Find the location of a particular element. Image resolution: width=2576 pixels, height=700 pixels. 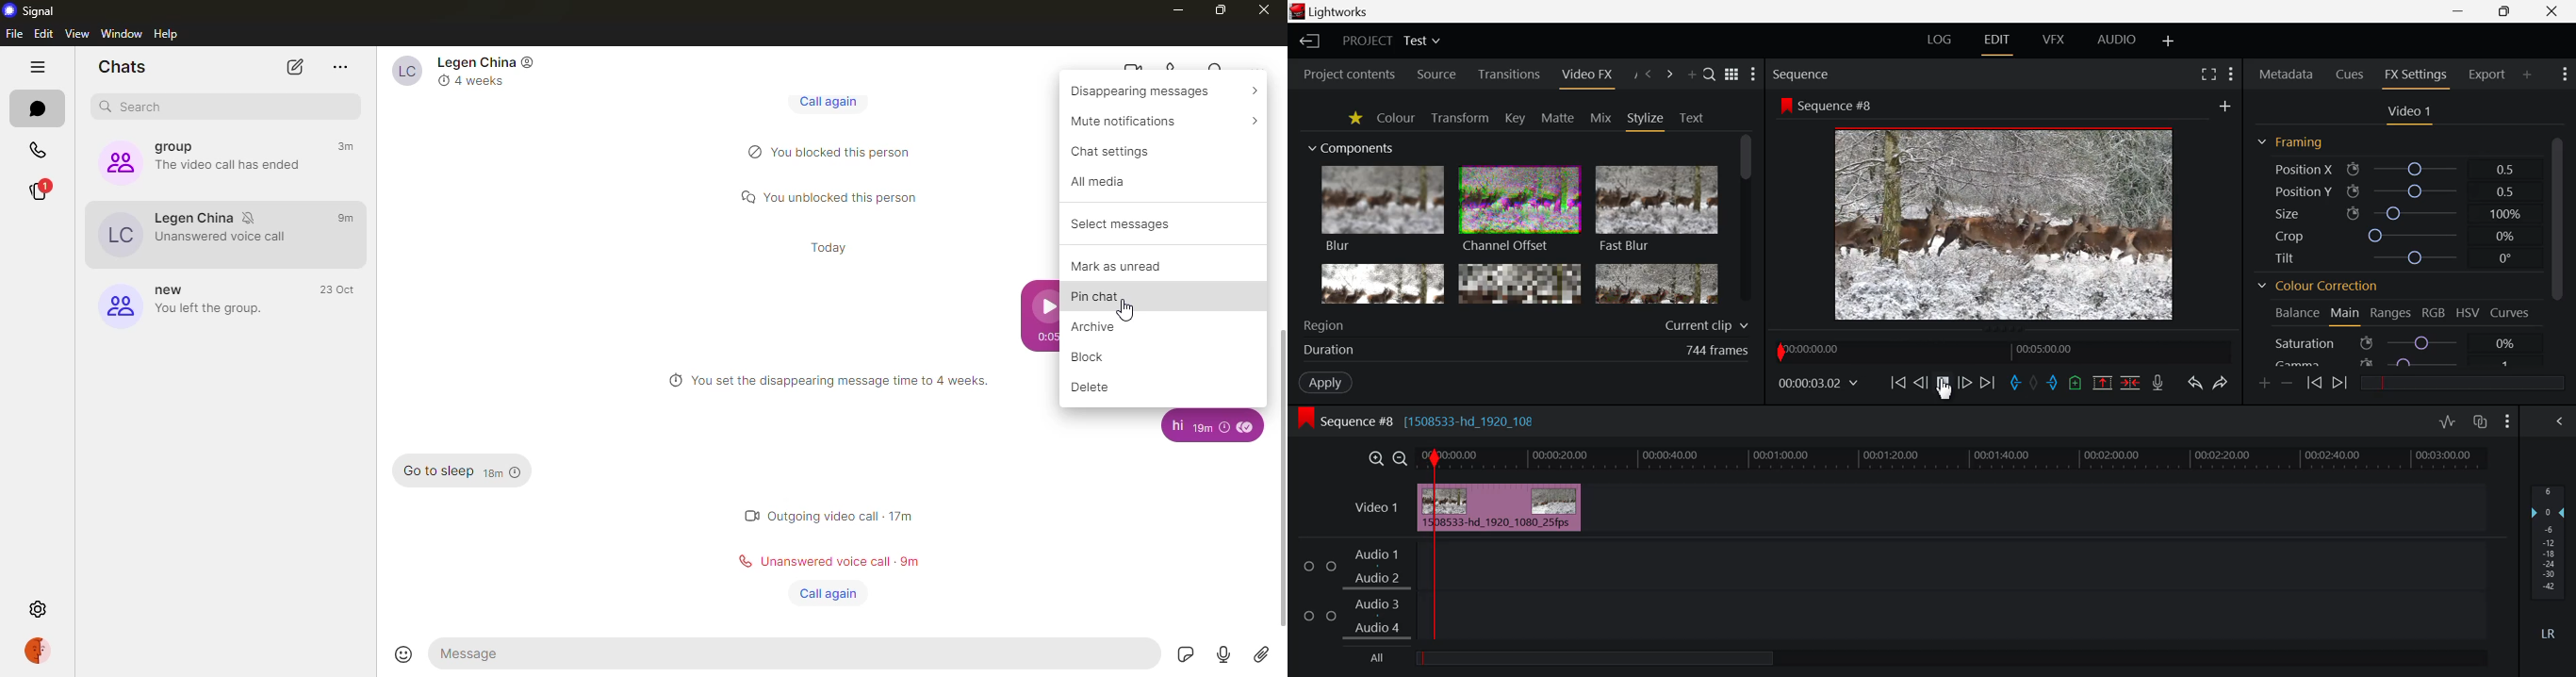

sticker is located at coordinates (1182, 653).